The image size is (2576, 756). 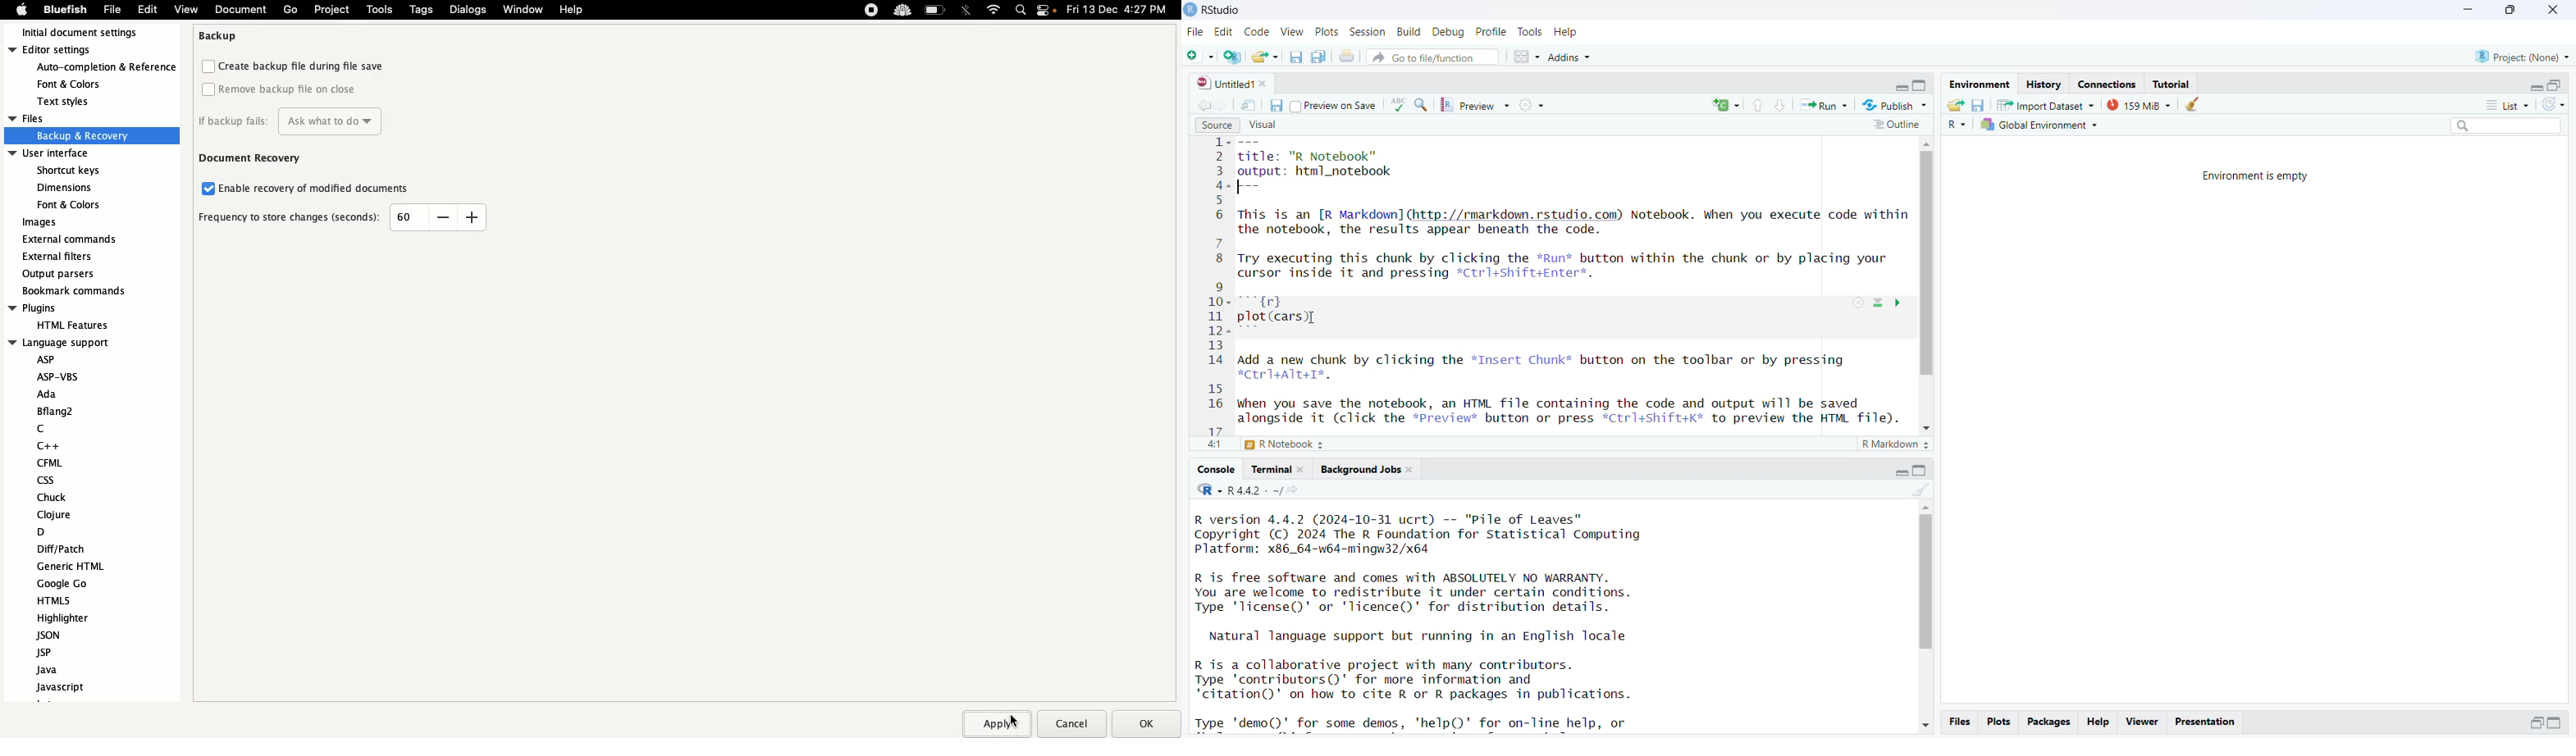 I want to click on publish, so click(x=1894, y=105).